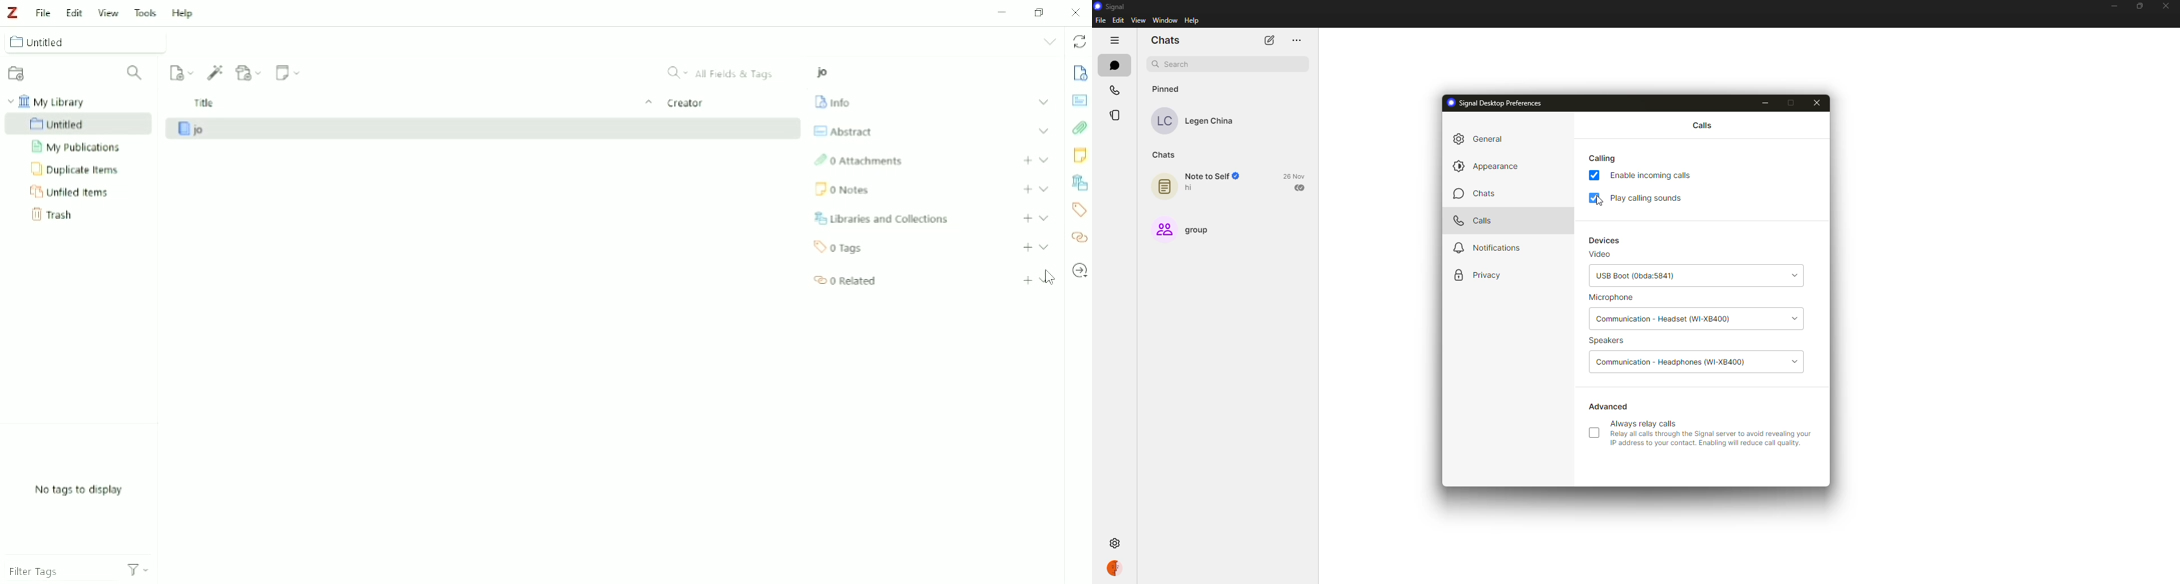  Describe the element at coordinates (1611, 407) in the screenshot. I see `advanced` at that location.